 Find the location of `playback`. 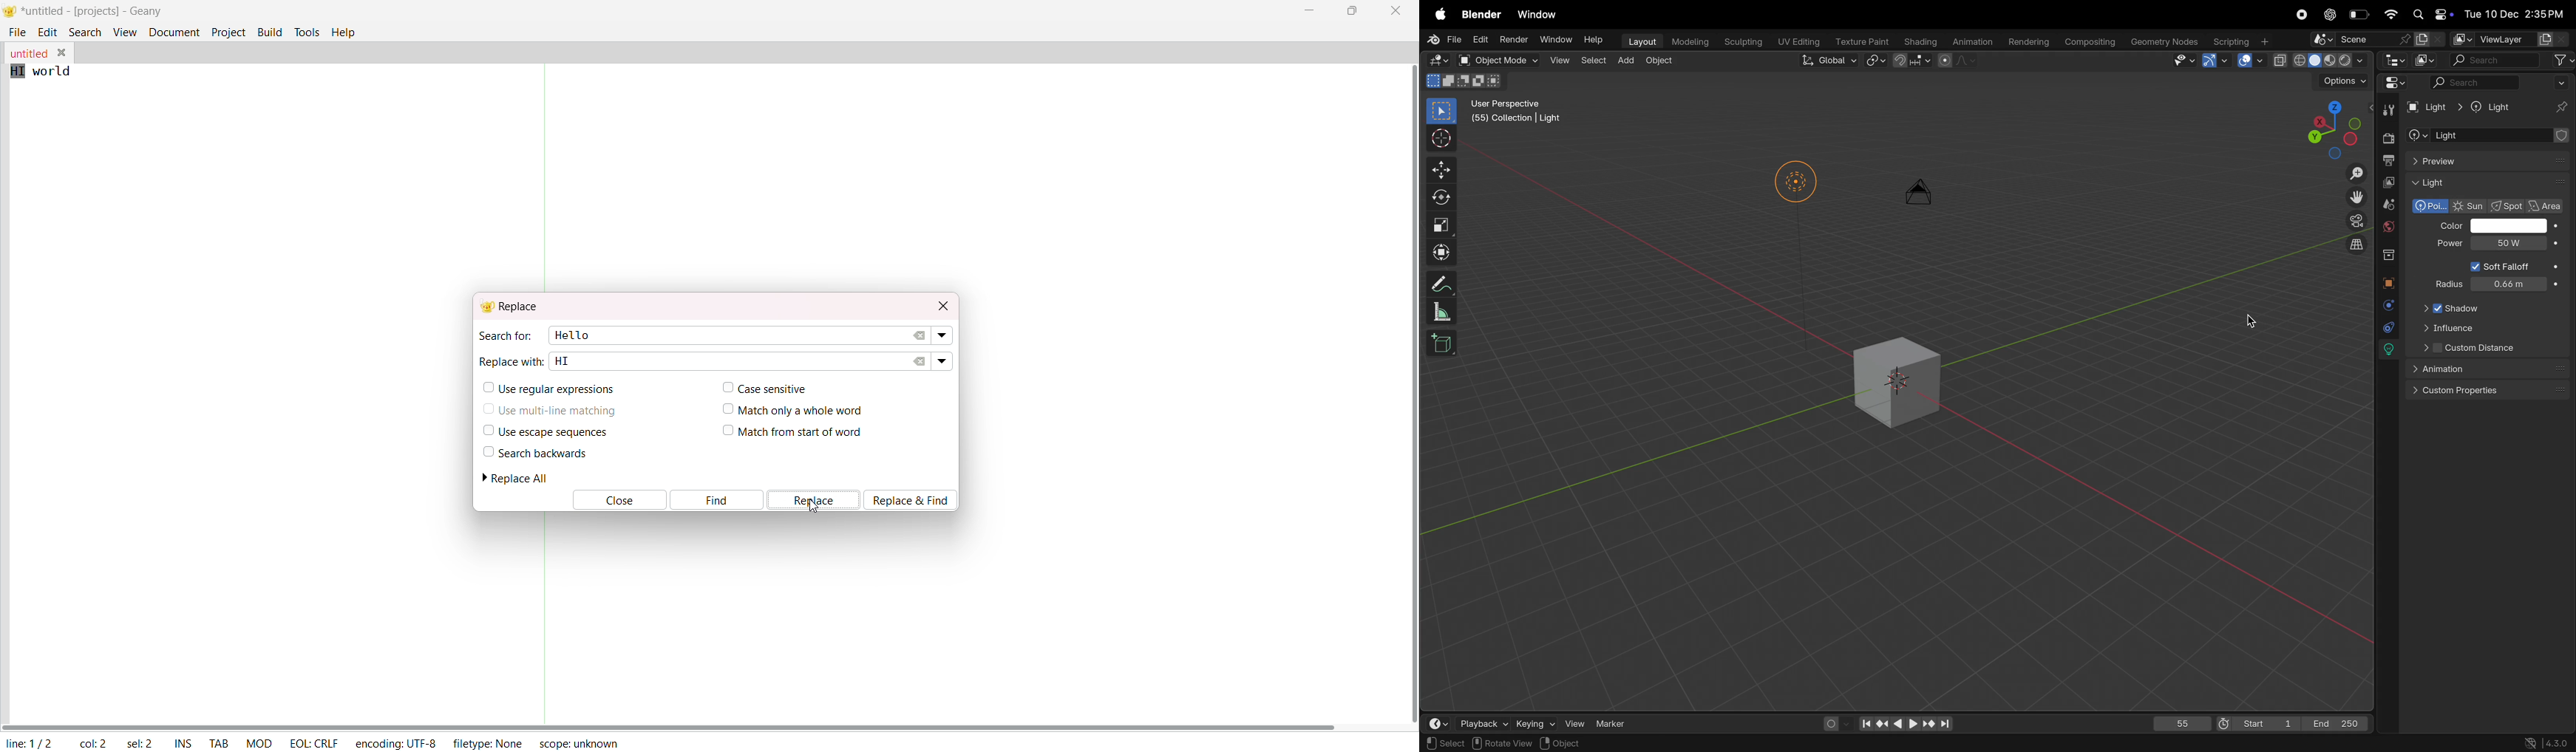

playback is located at coordinates (1484, 723).